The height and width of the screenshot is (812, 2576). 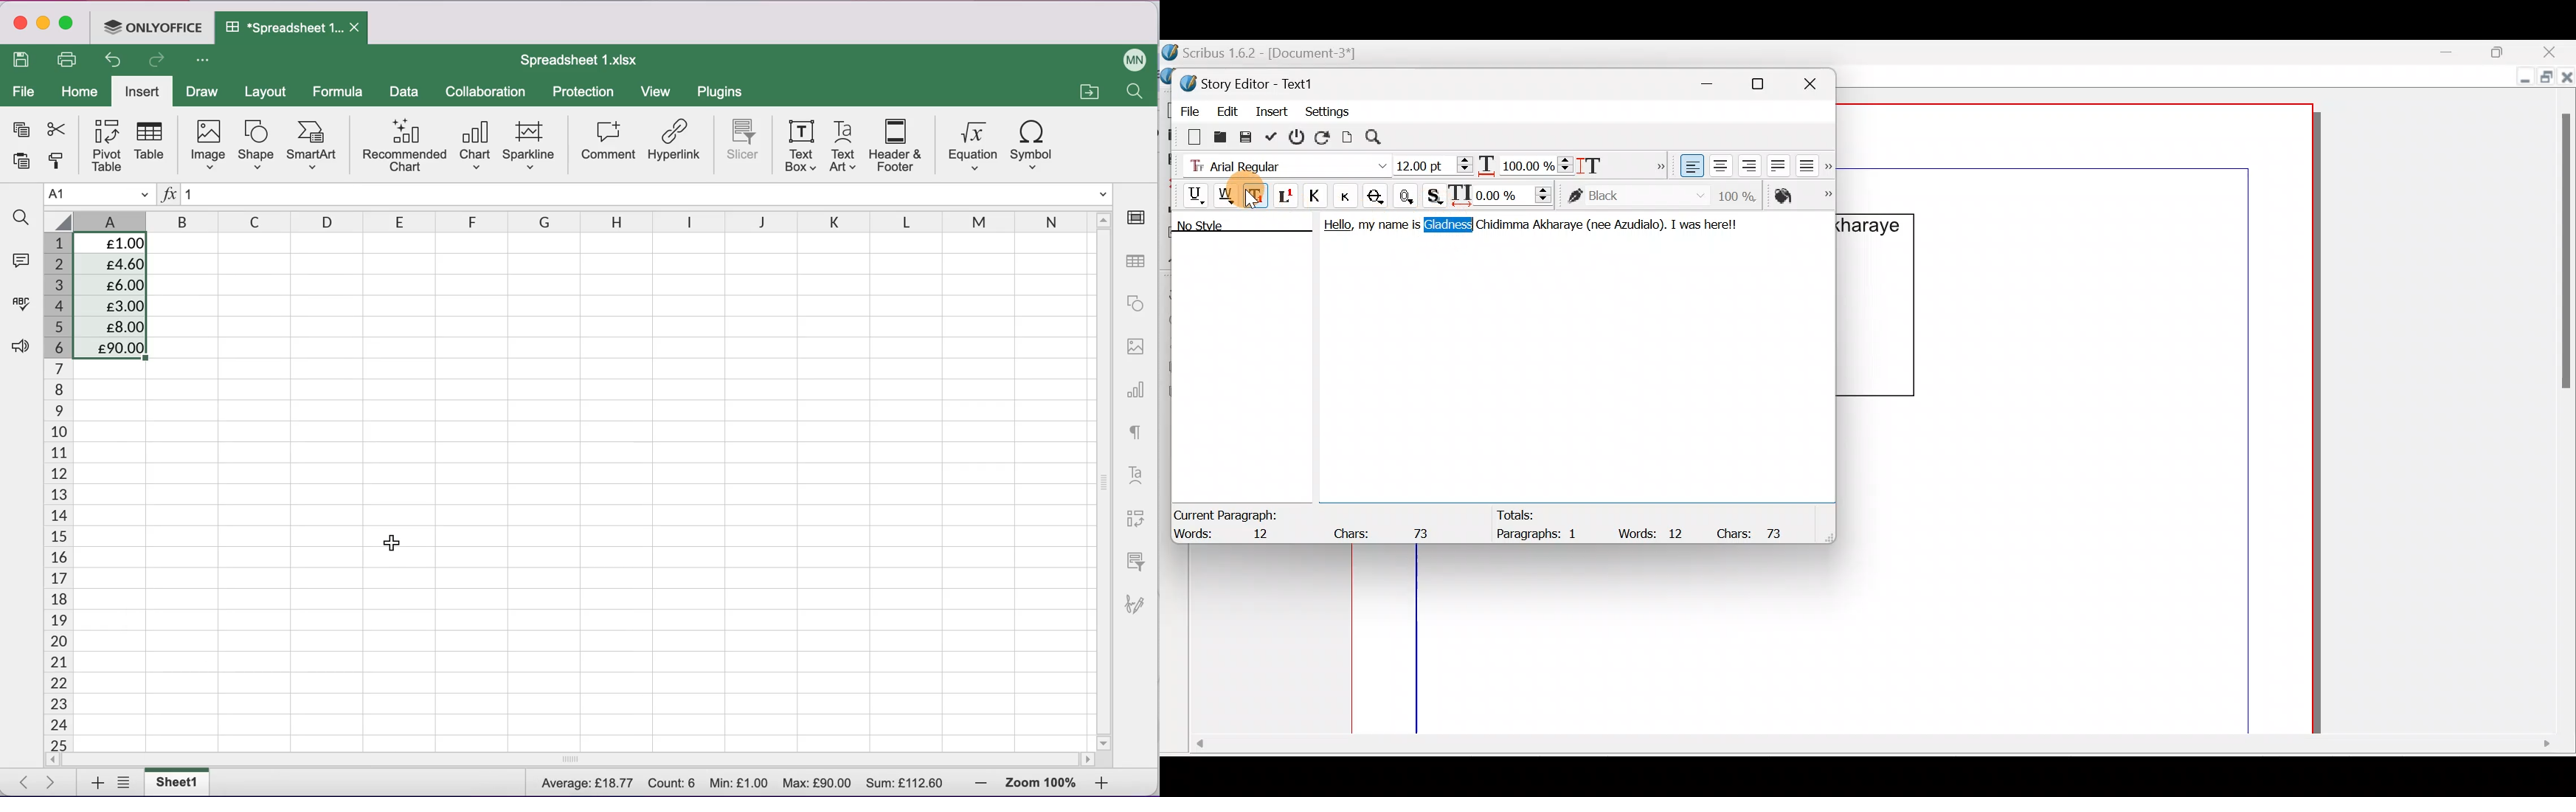 I want to click on Outline, so click(x=1409, y=194).